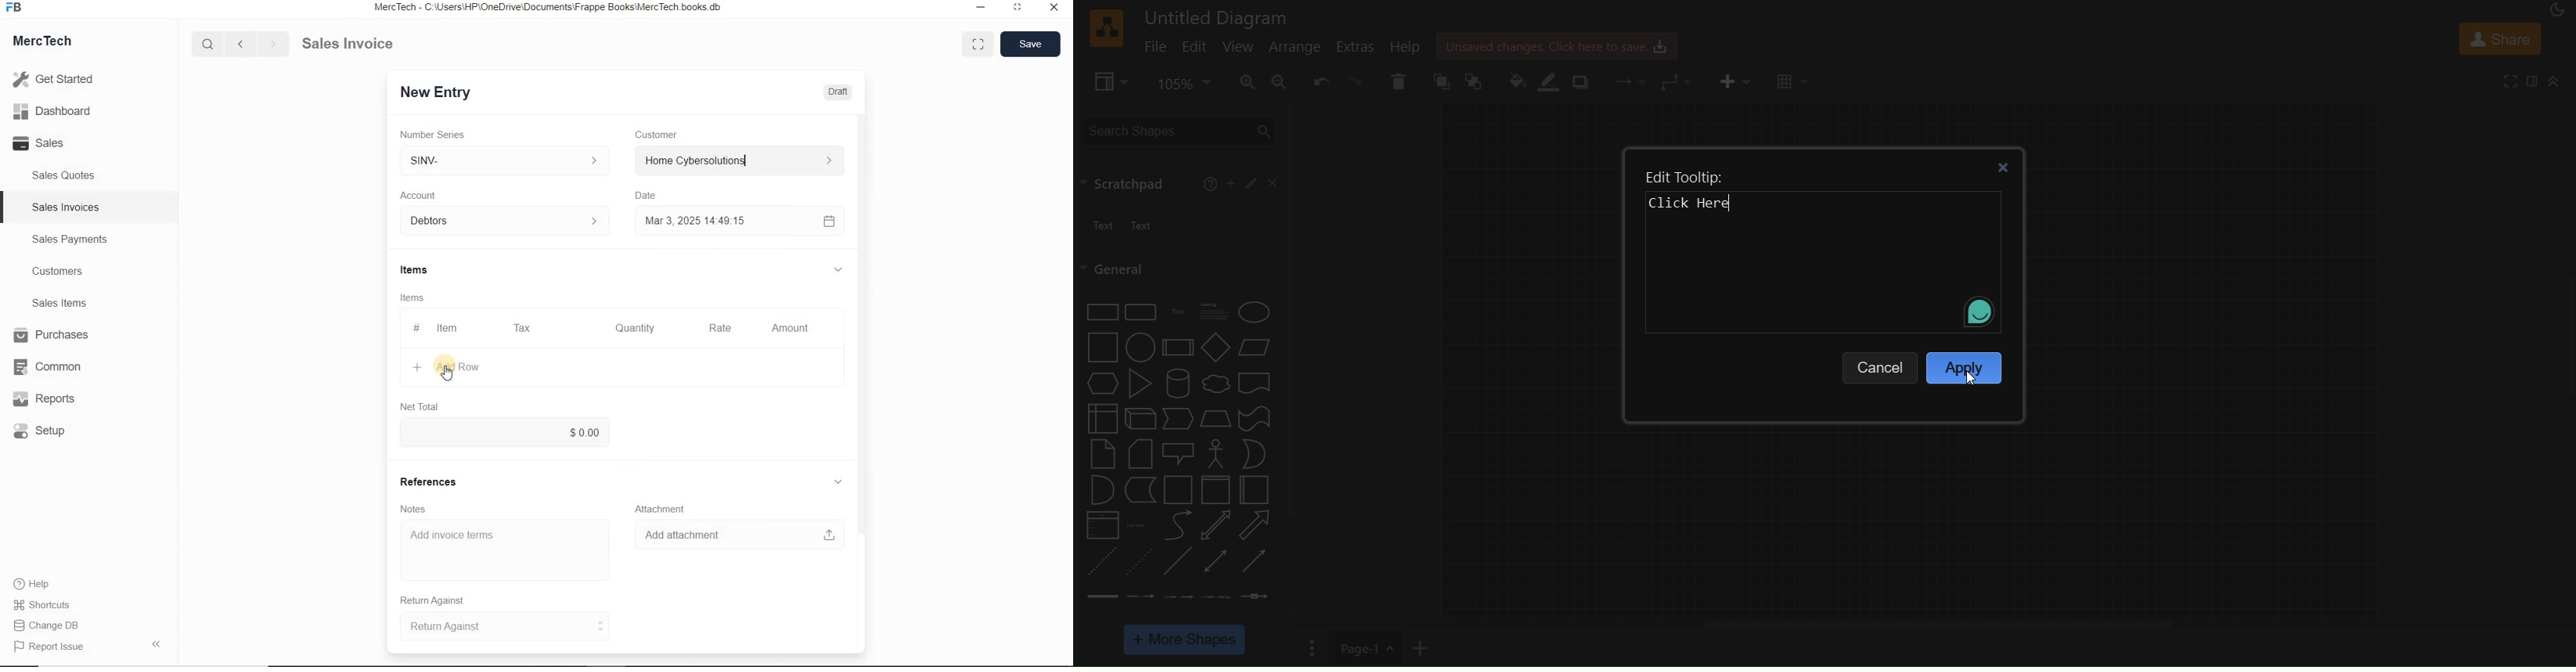 The image size is (2576, 672). I want to click on Go forward, so click(273, 44).